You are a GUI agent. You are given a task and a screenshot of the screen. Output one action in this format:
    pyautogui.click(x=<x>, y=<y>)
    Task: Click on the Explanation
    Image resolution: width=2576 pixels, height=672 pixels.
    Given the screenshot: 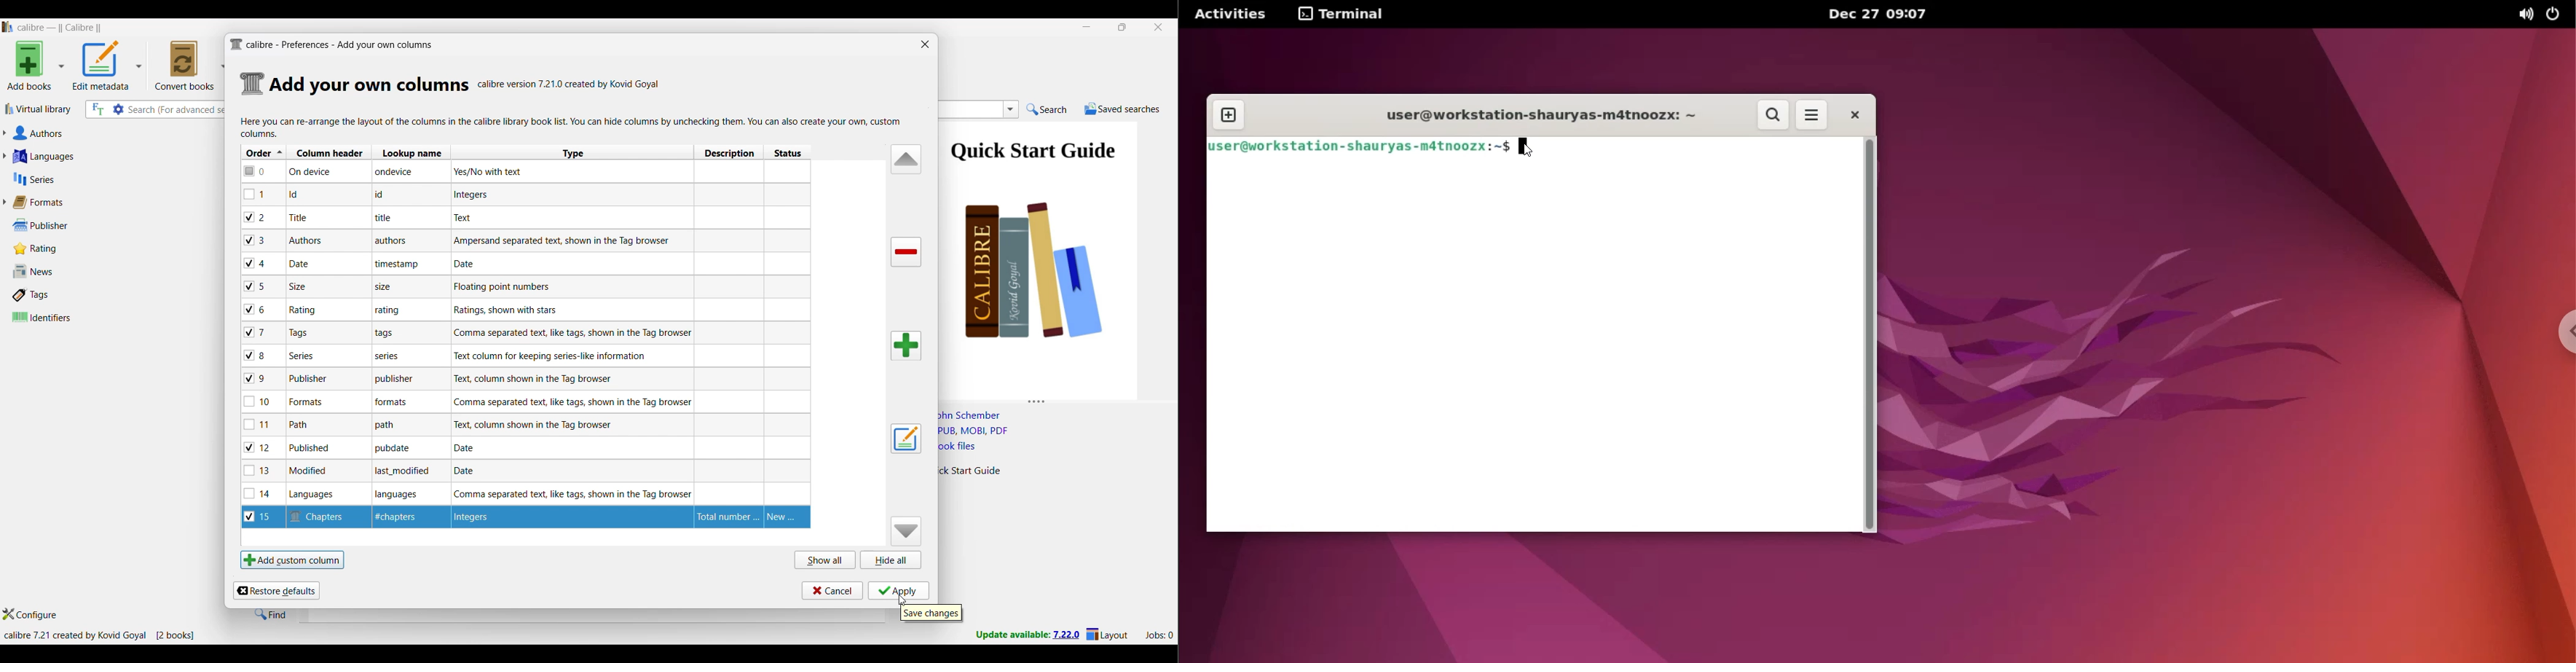 What is the action you would take?
    pyautogui.click(x=471, y=263)
    